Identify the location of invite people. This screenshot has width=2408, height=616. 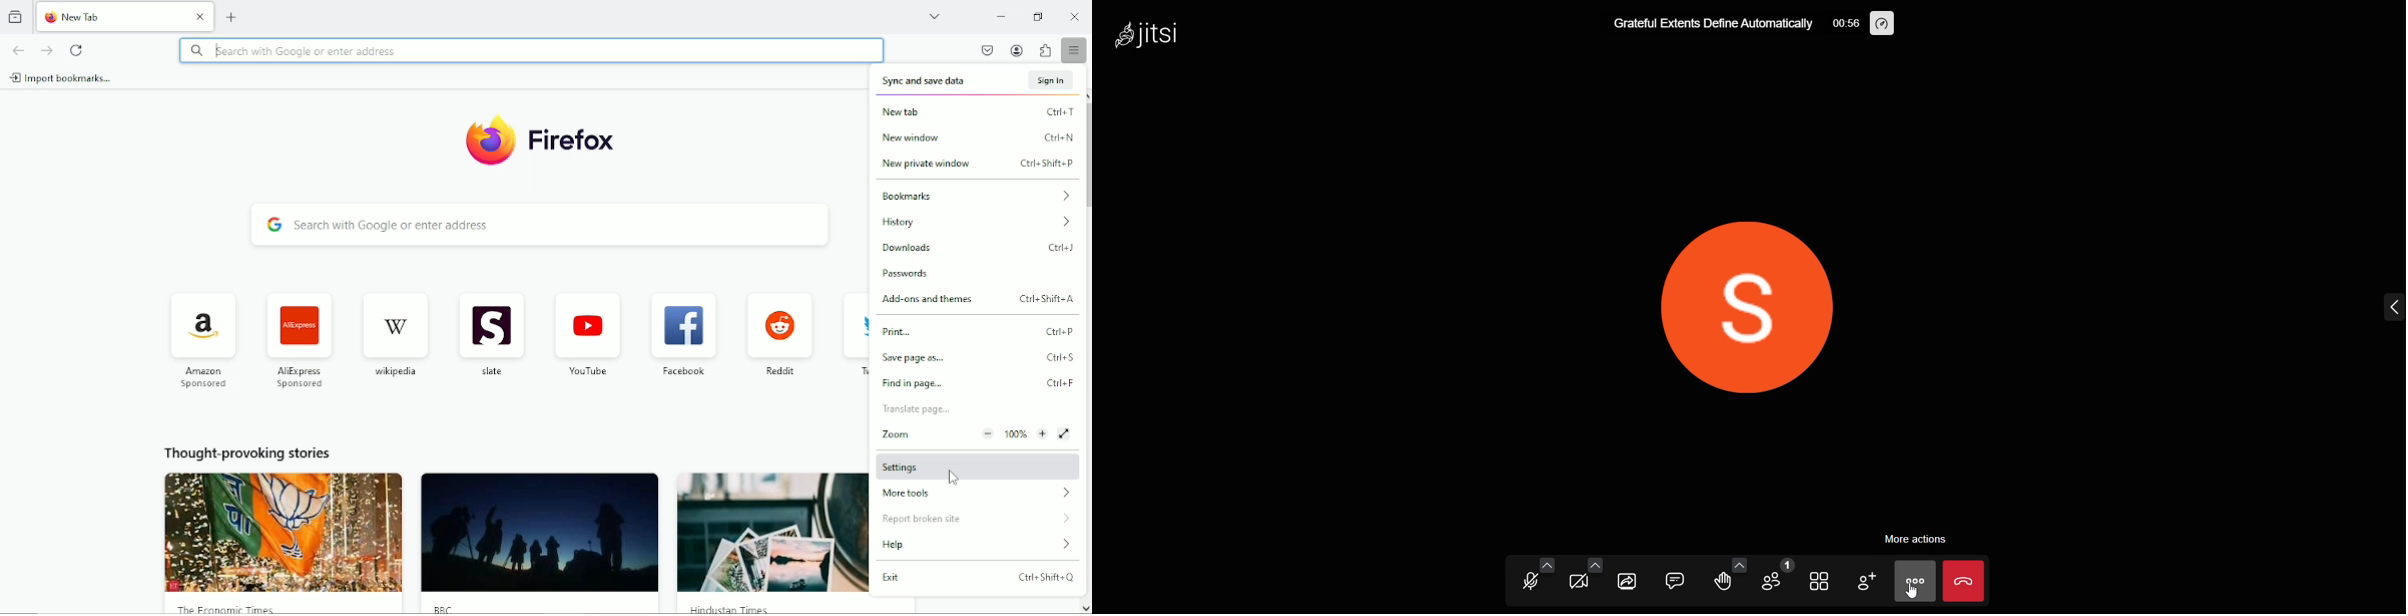
(1867, 582).